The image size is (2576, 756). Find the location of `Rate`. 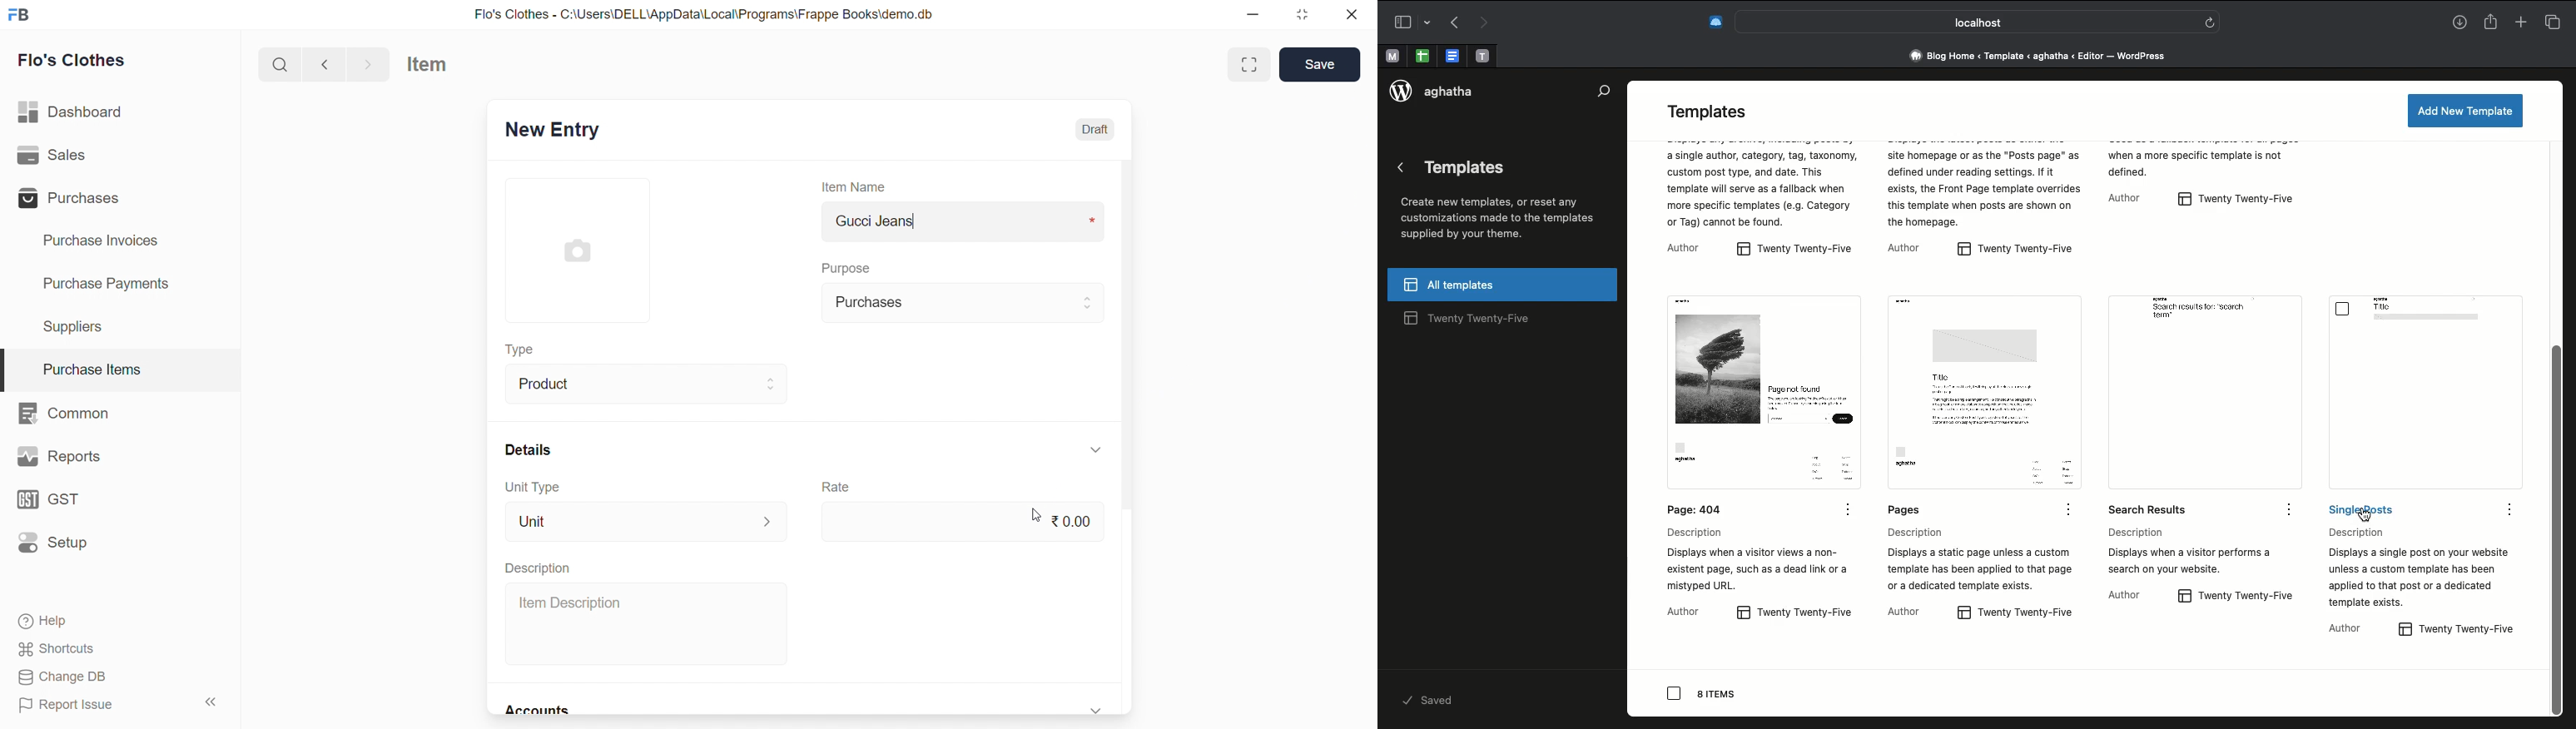

Rate is located at coordinates (838, 487).